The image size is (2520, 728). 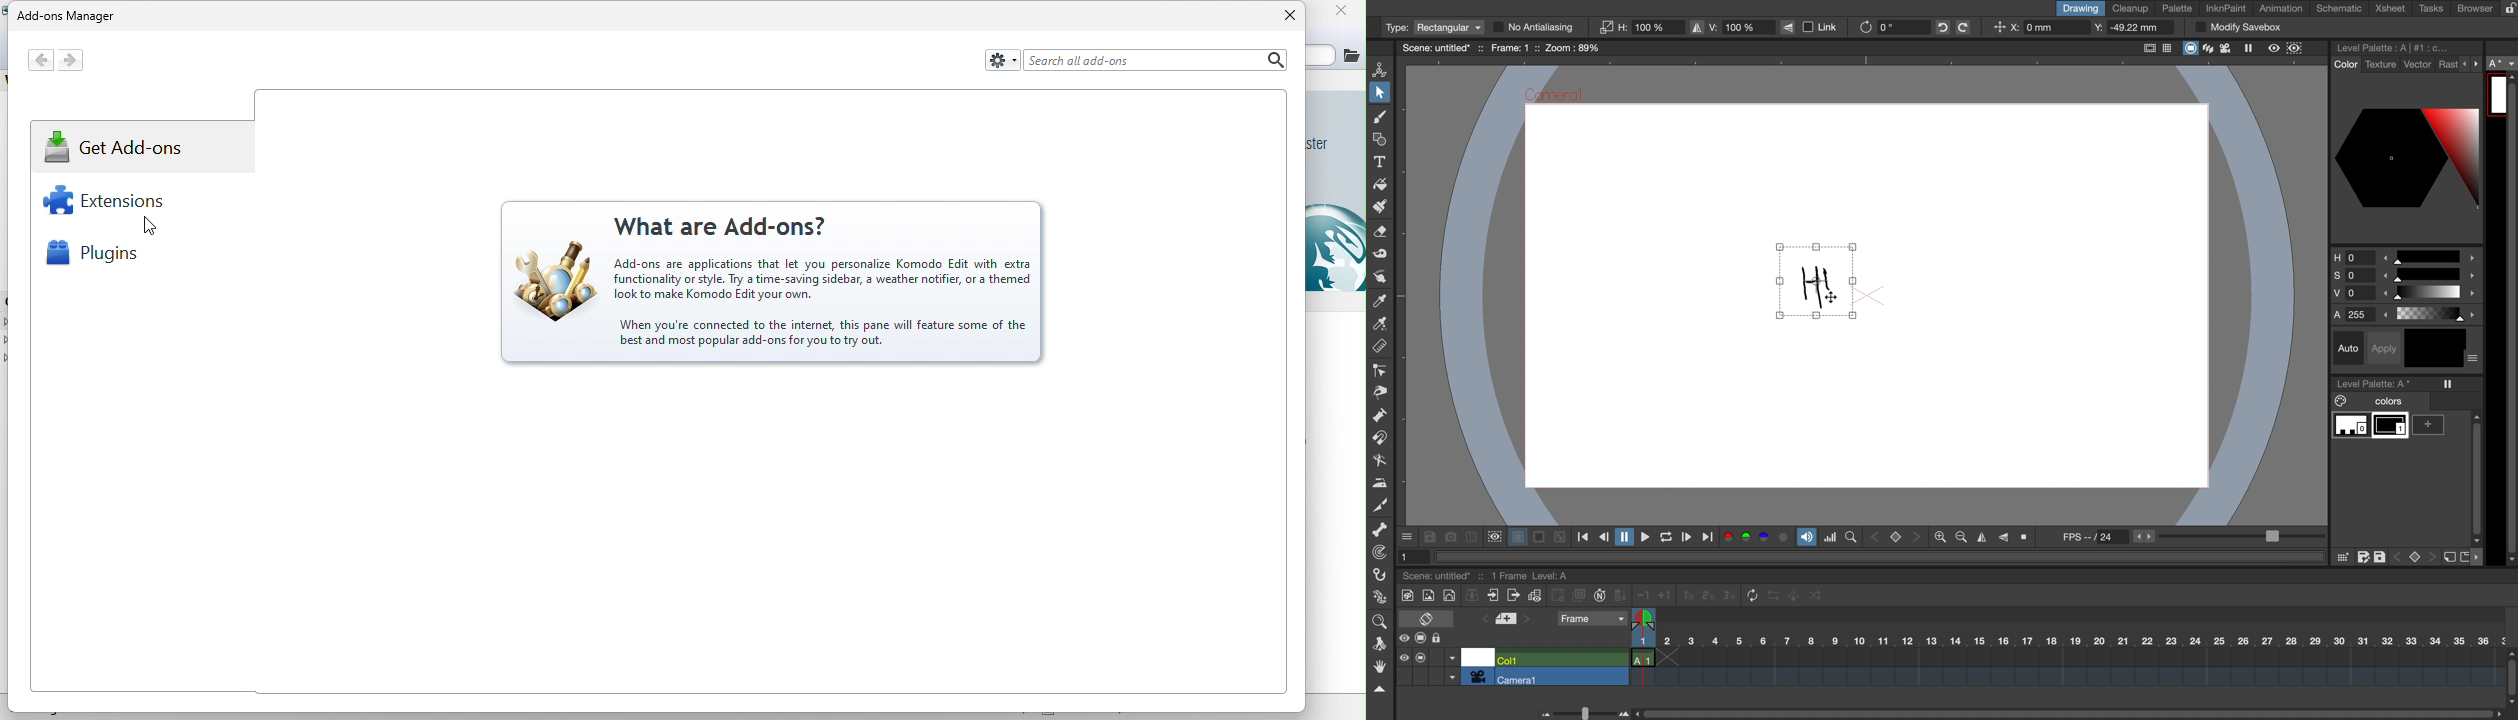 What do you see at coordinates (1382, 68) in the screenshot?
I see `animate tool` at bounding box center [1382, 68].